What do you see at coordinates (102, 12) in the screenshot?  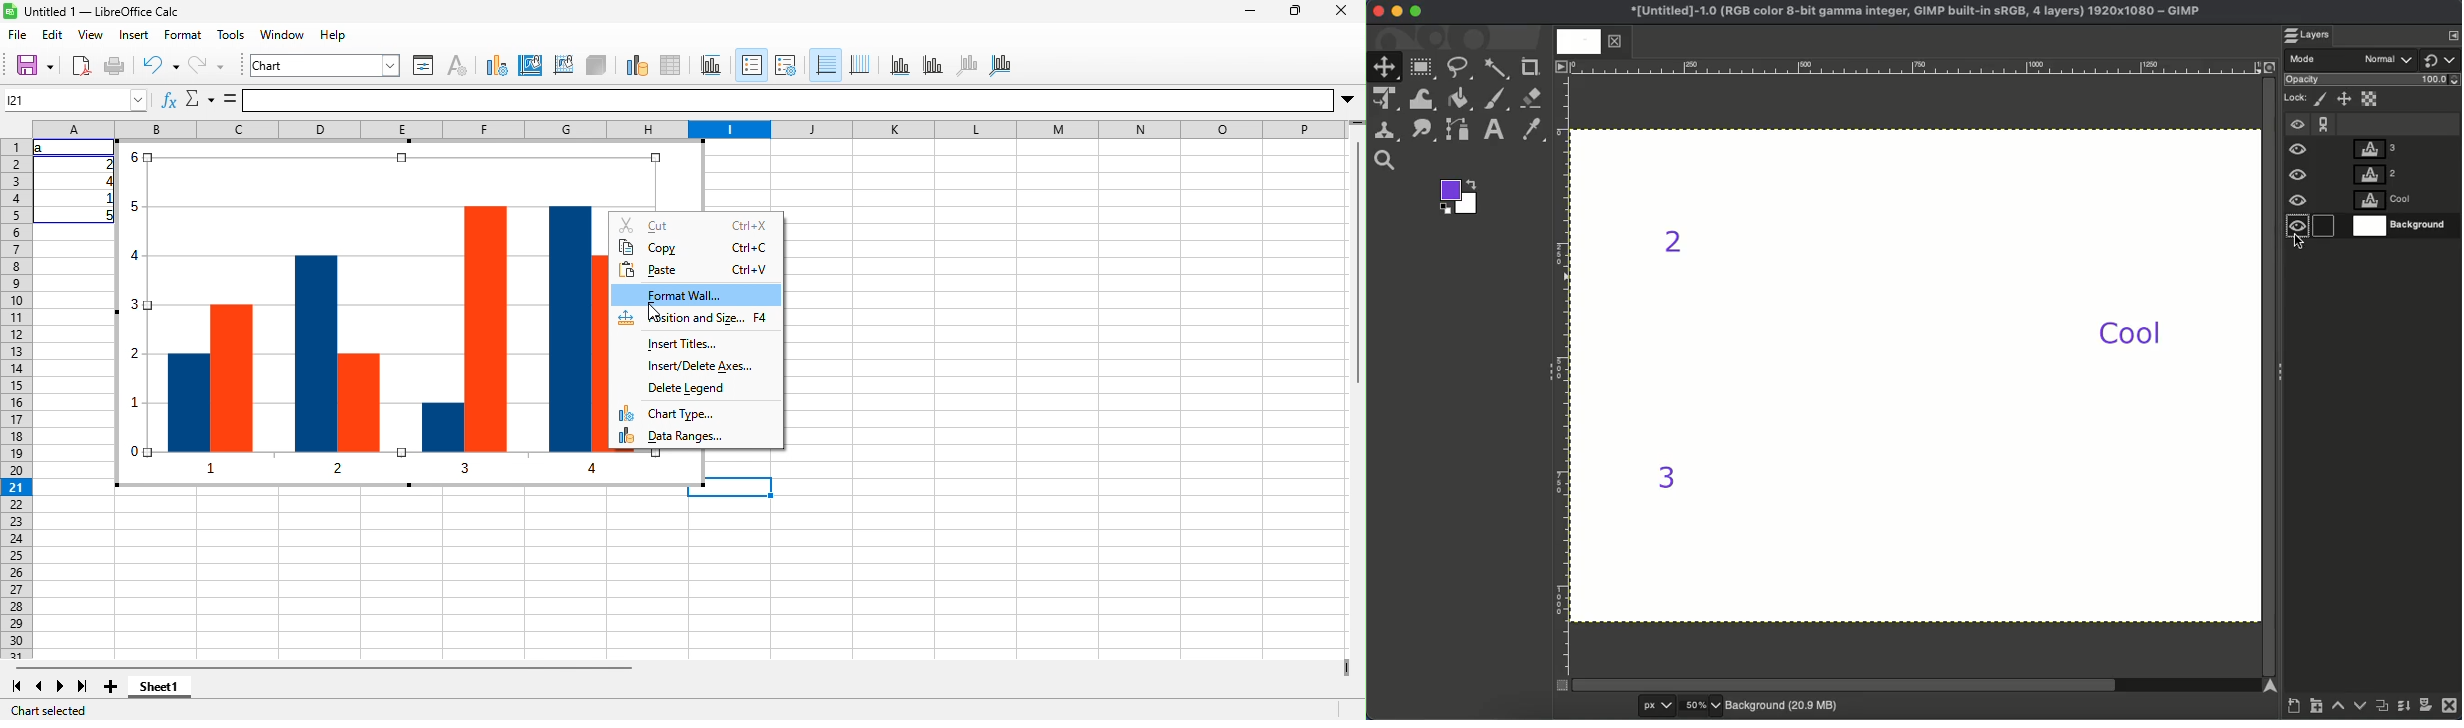 I see `Untitled 1 — LibreOffice Calc` at bounding box center [102, 12].